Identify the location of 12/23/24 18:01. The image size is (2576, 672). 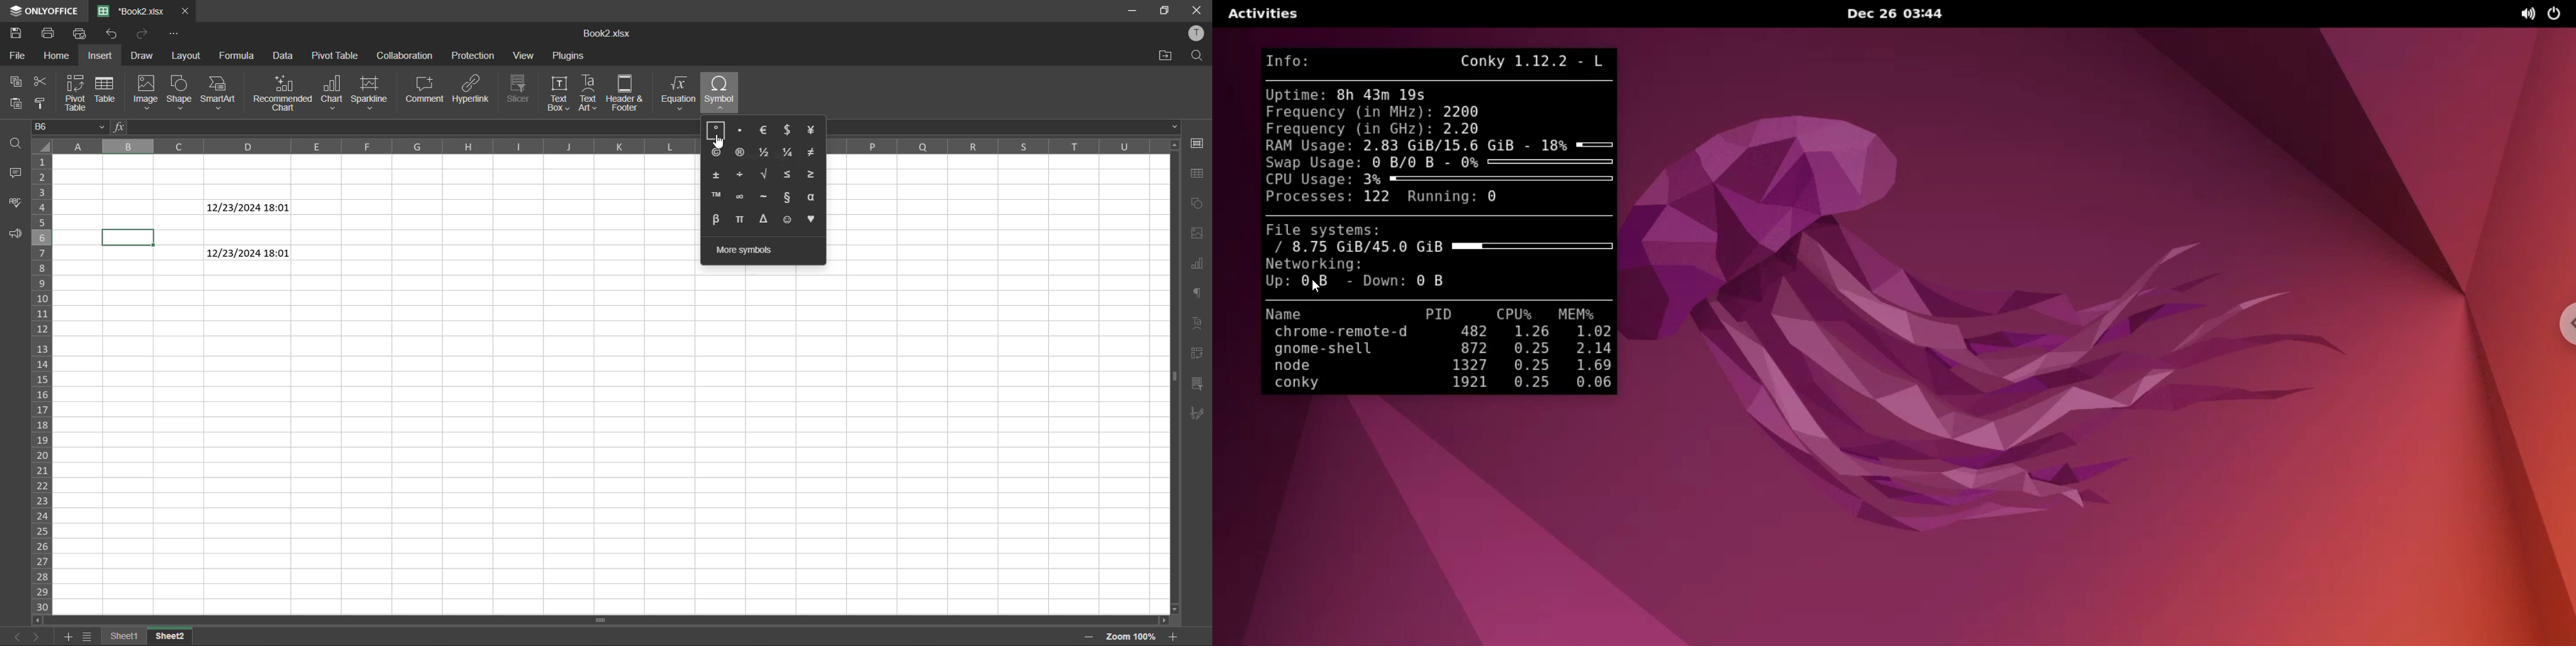
(248, 253).